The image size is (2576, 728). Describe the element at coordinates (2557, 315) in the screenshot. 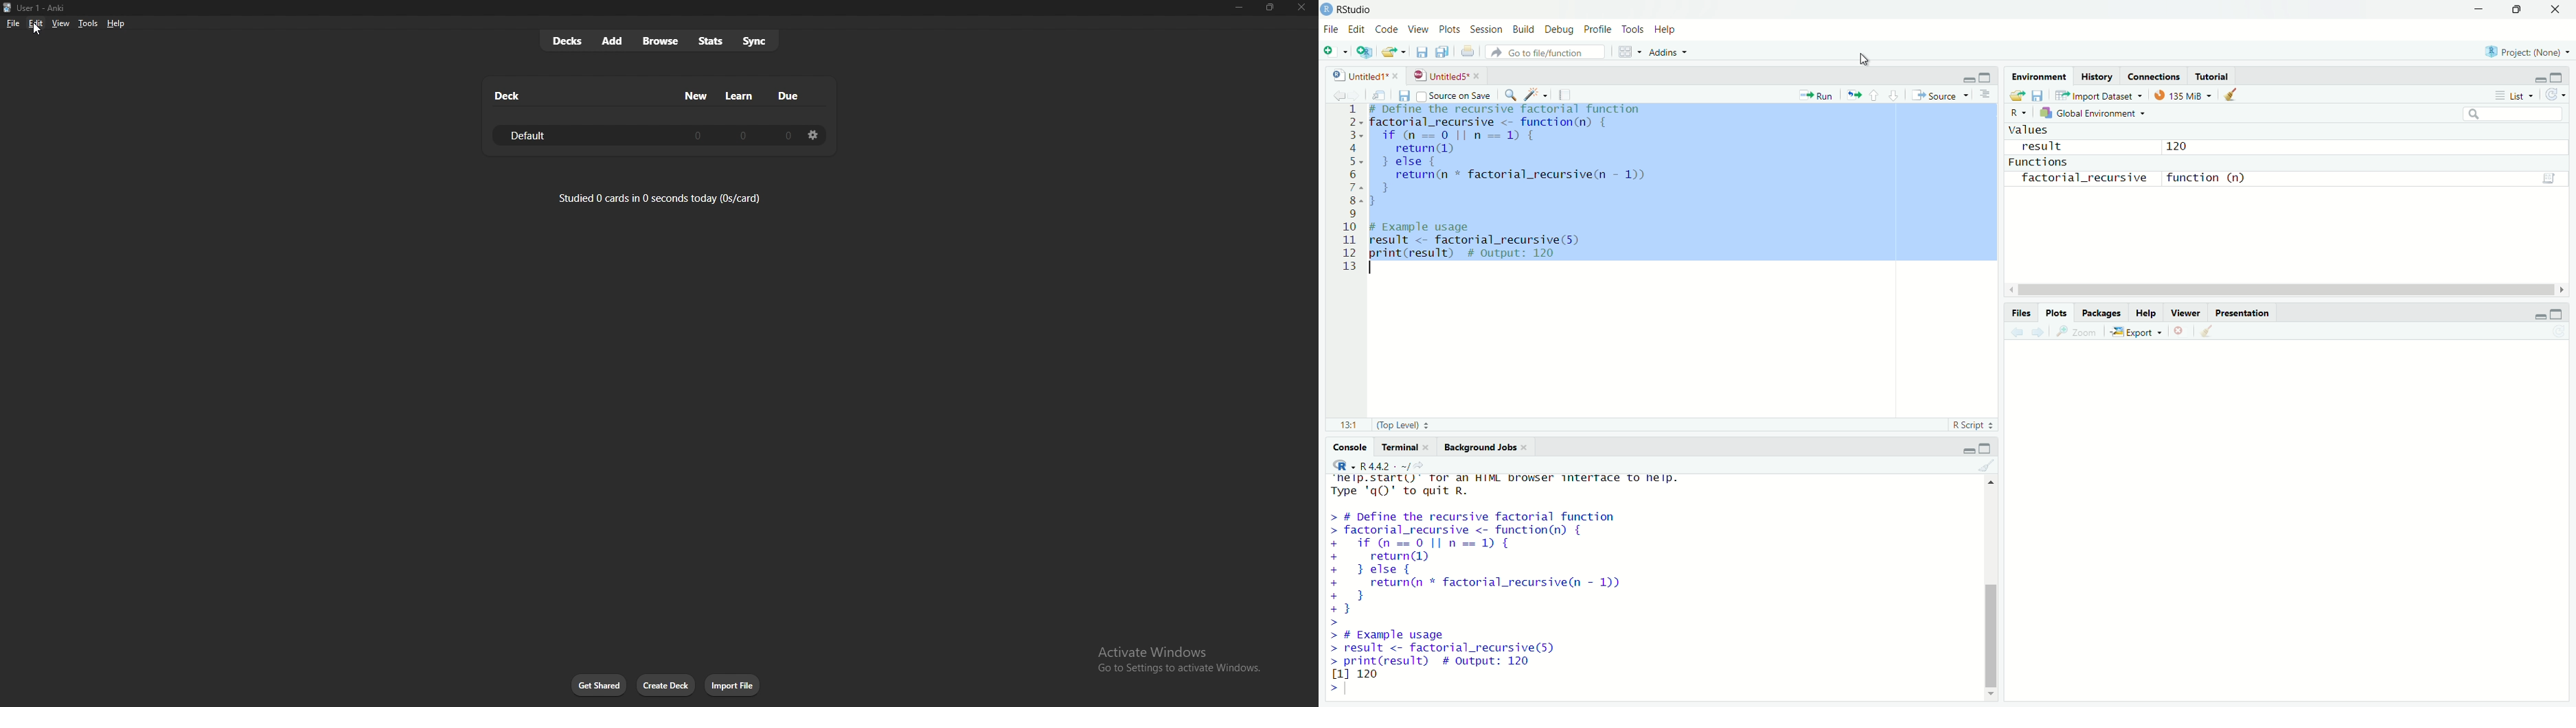

I see `Maximize` at that location.